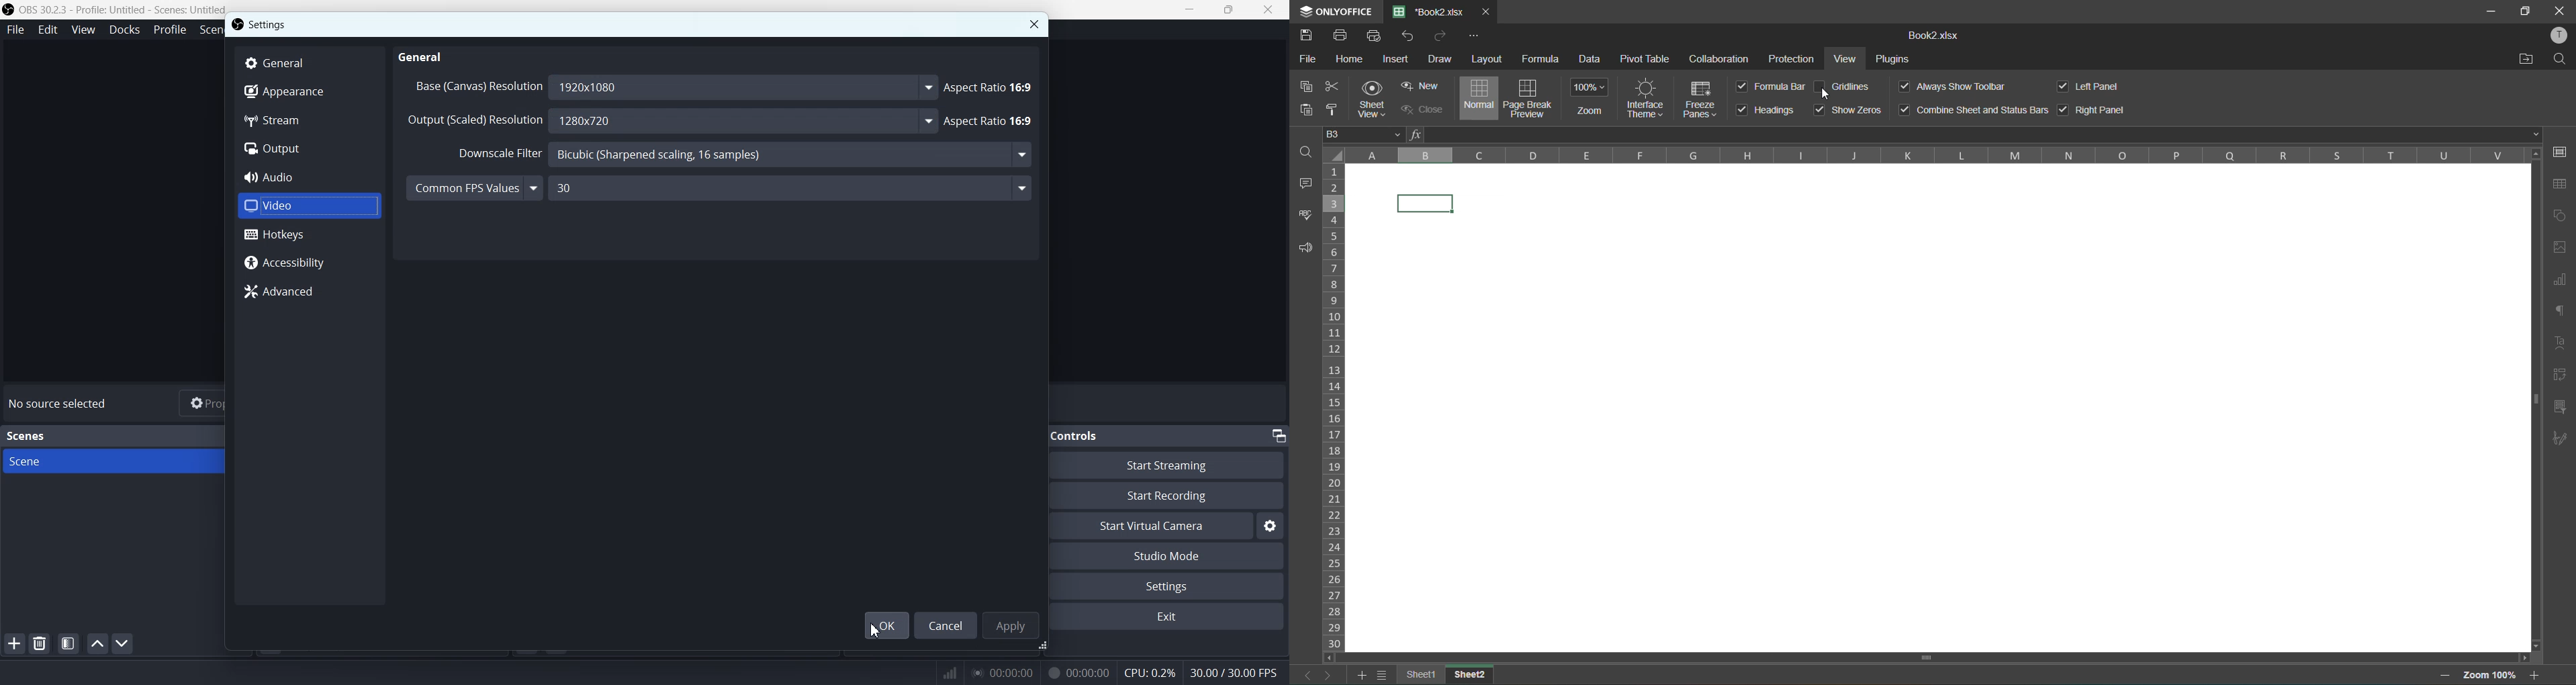 The height and width of the screenshot is (700, 2576). What do you see at coordinates (1590, 98) in the screenshot?
I see `zoom` at bounding box center [1590, 98].